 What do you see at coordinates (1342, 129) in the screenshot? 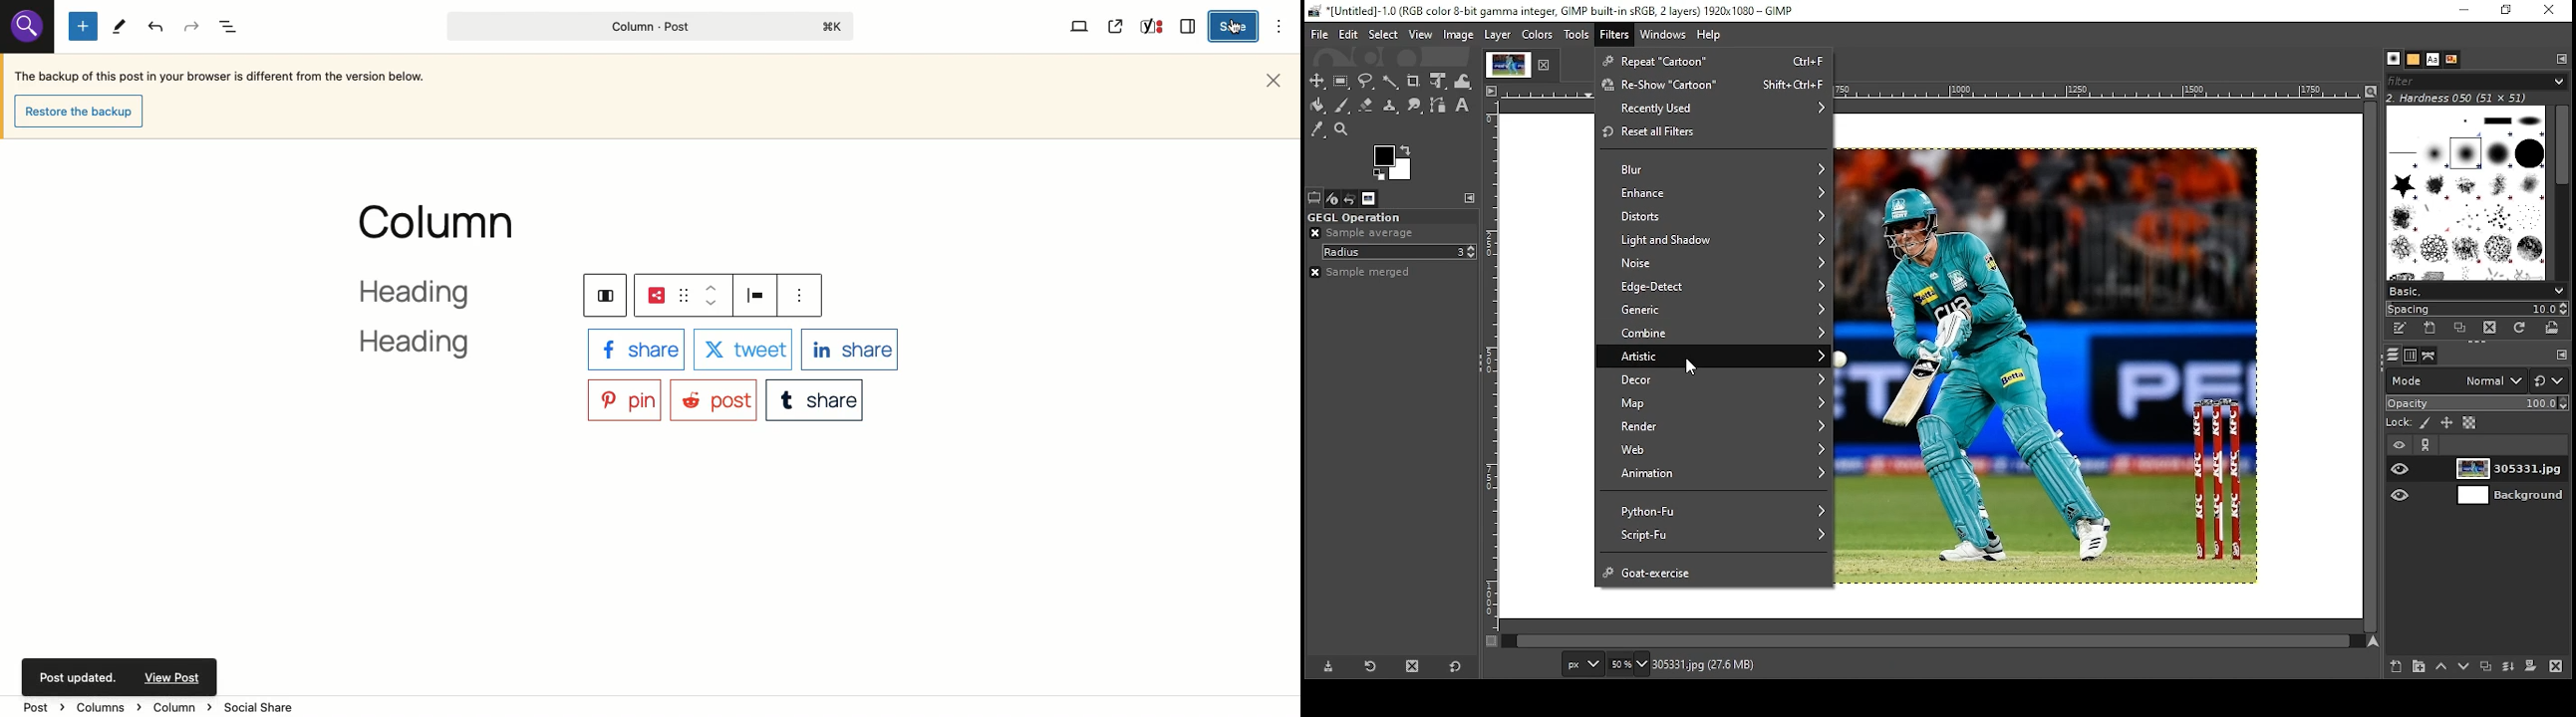
I see `zoom tool` at bounding box center [1342, 129].